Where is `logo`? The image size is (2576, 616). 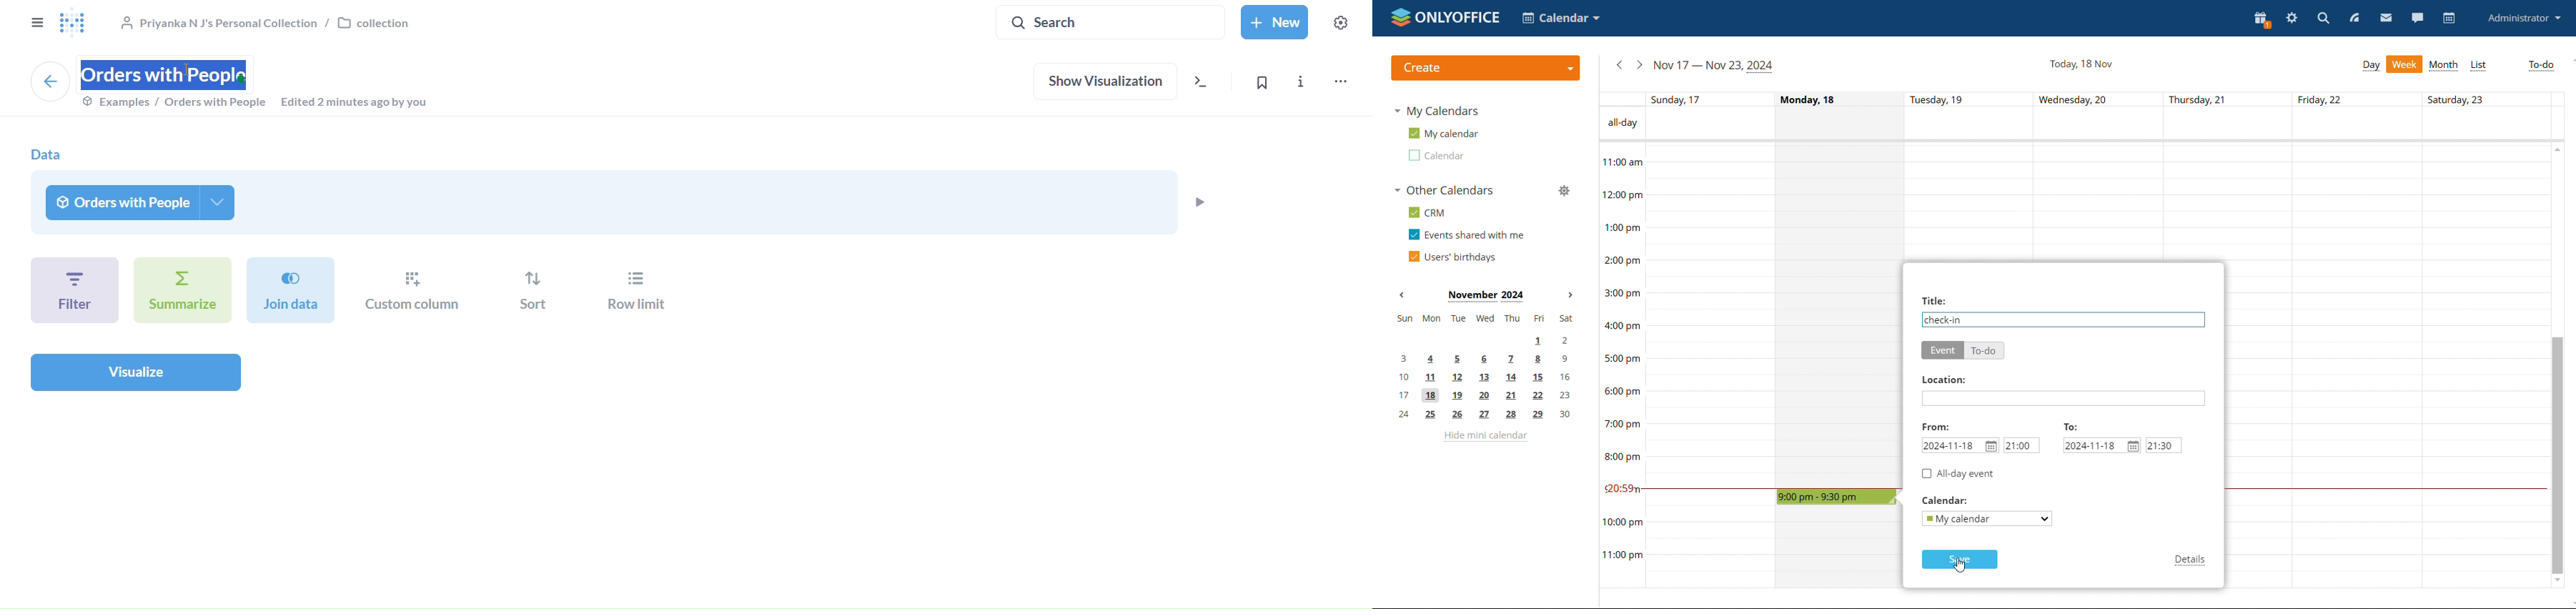 logo is located at coordinates (74, 23).